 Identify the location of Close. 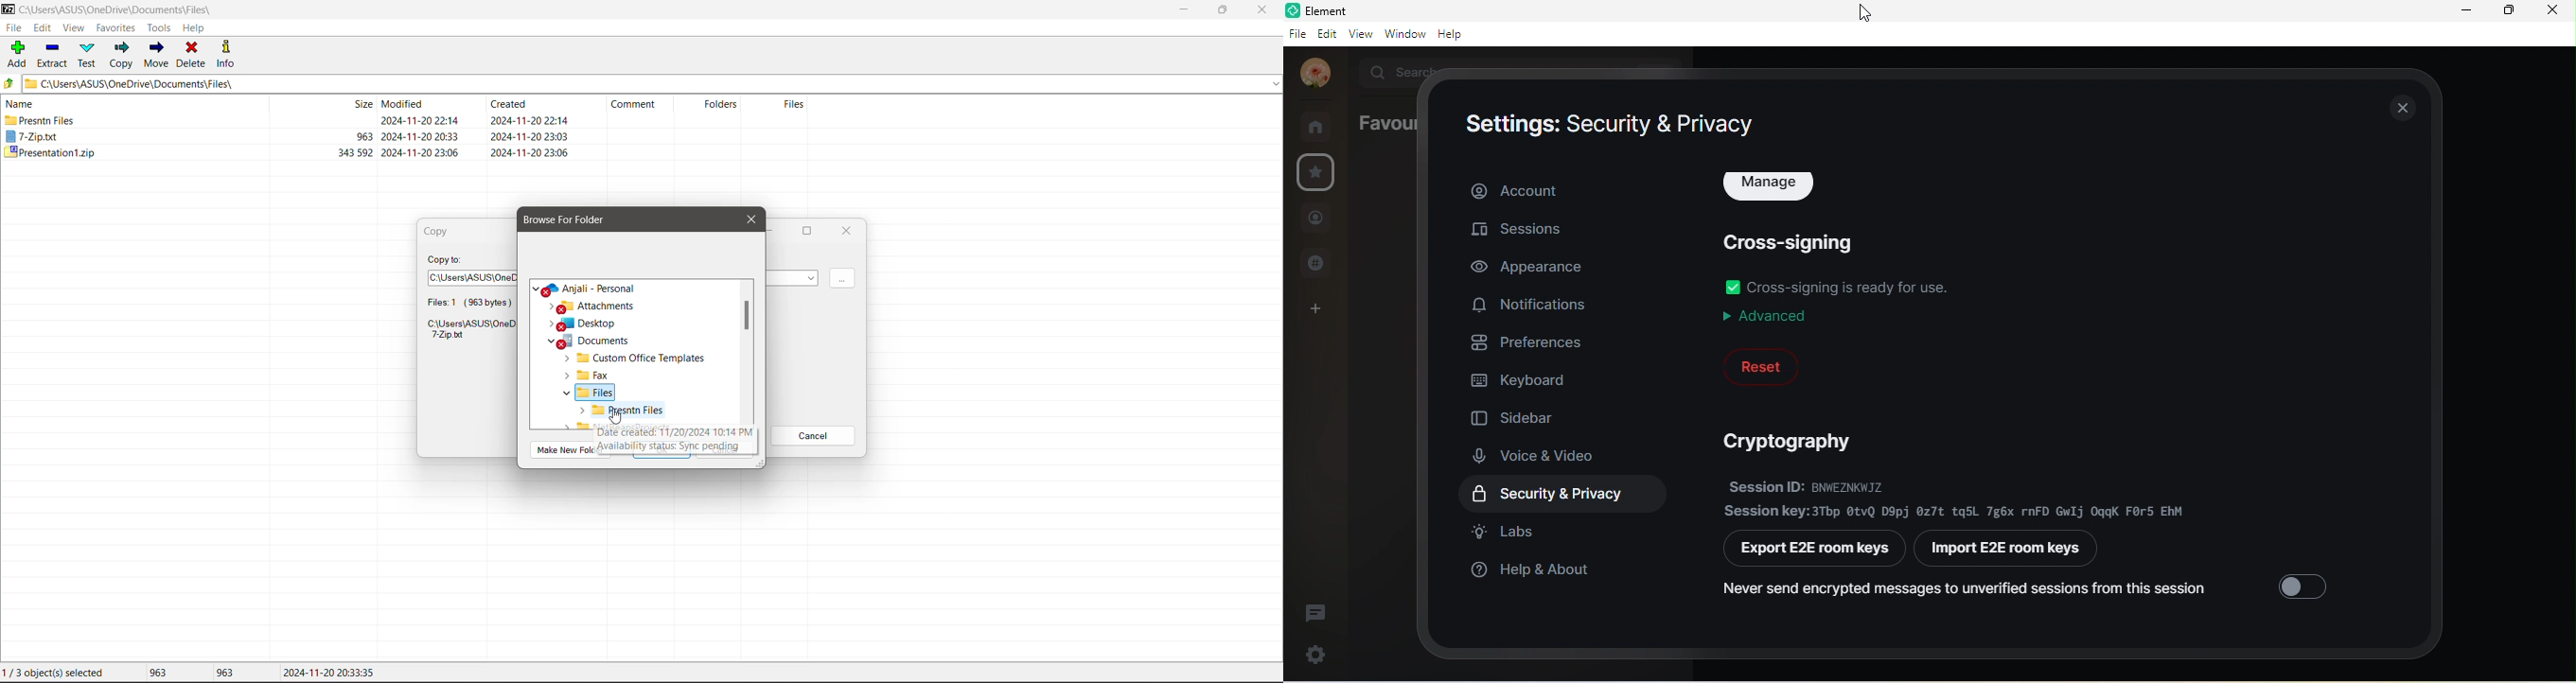
(751, 220).